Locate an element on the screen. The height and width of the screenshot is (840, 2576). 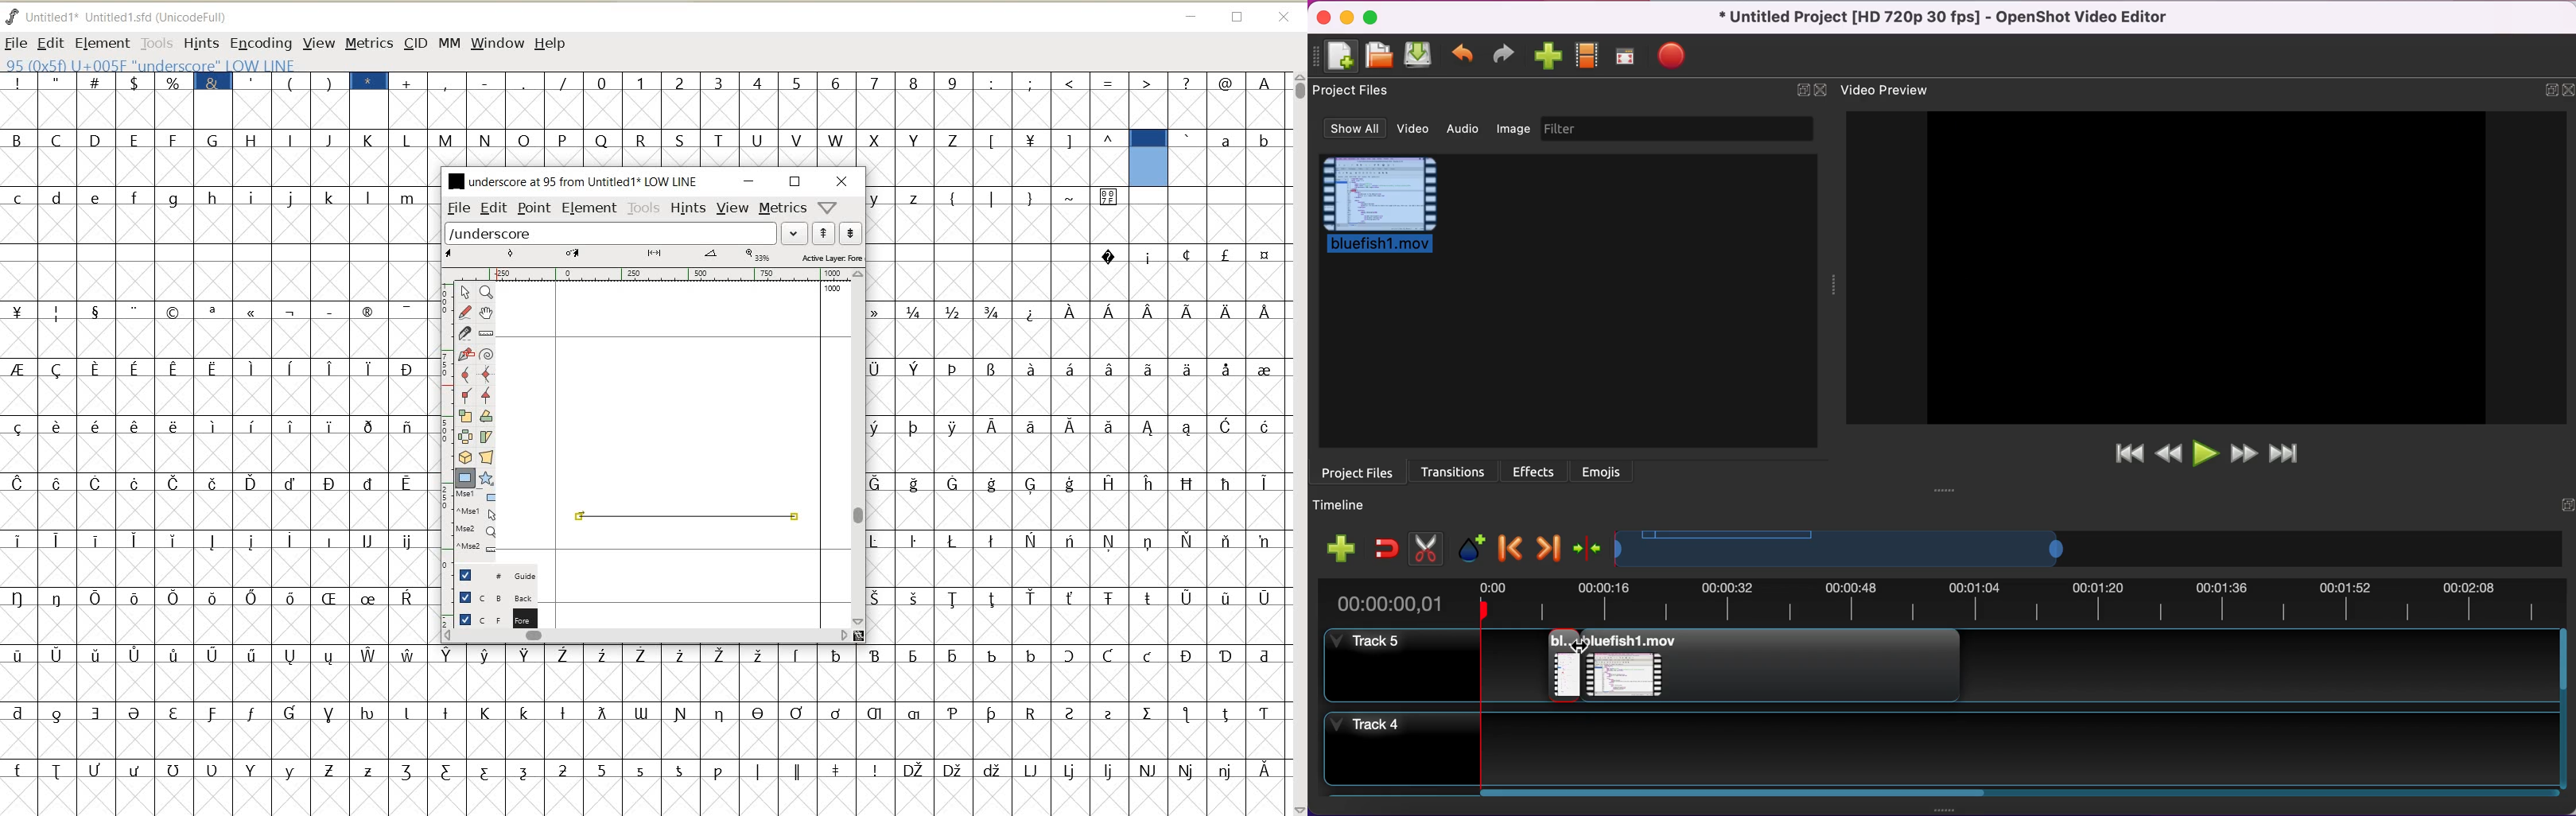
GLYPHY CHARACTERS is located at coordinates (1207, 492).